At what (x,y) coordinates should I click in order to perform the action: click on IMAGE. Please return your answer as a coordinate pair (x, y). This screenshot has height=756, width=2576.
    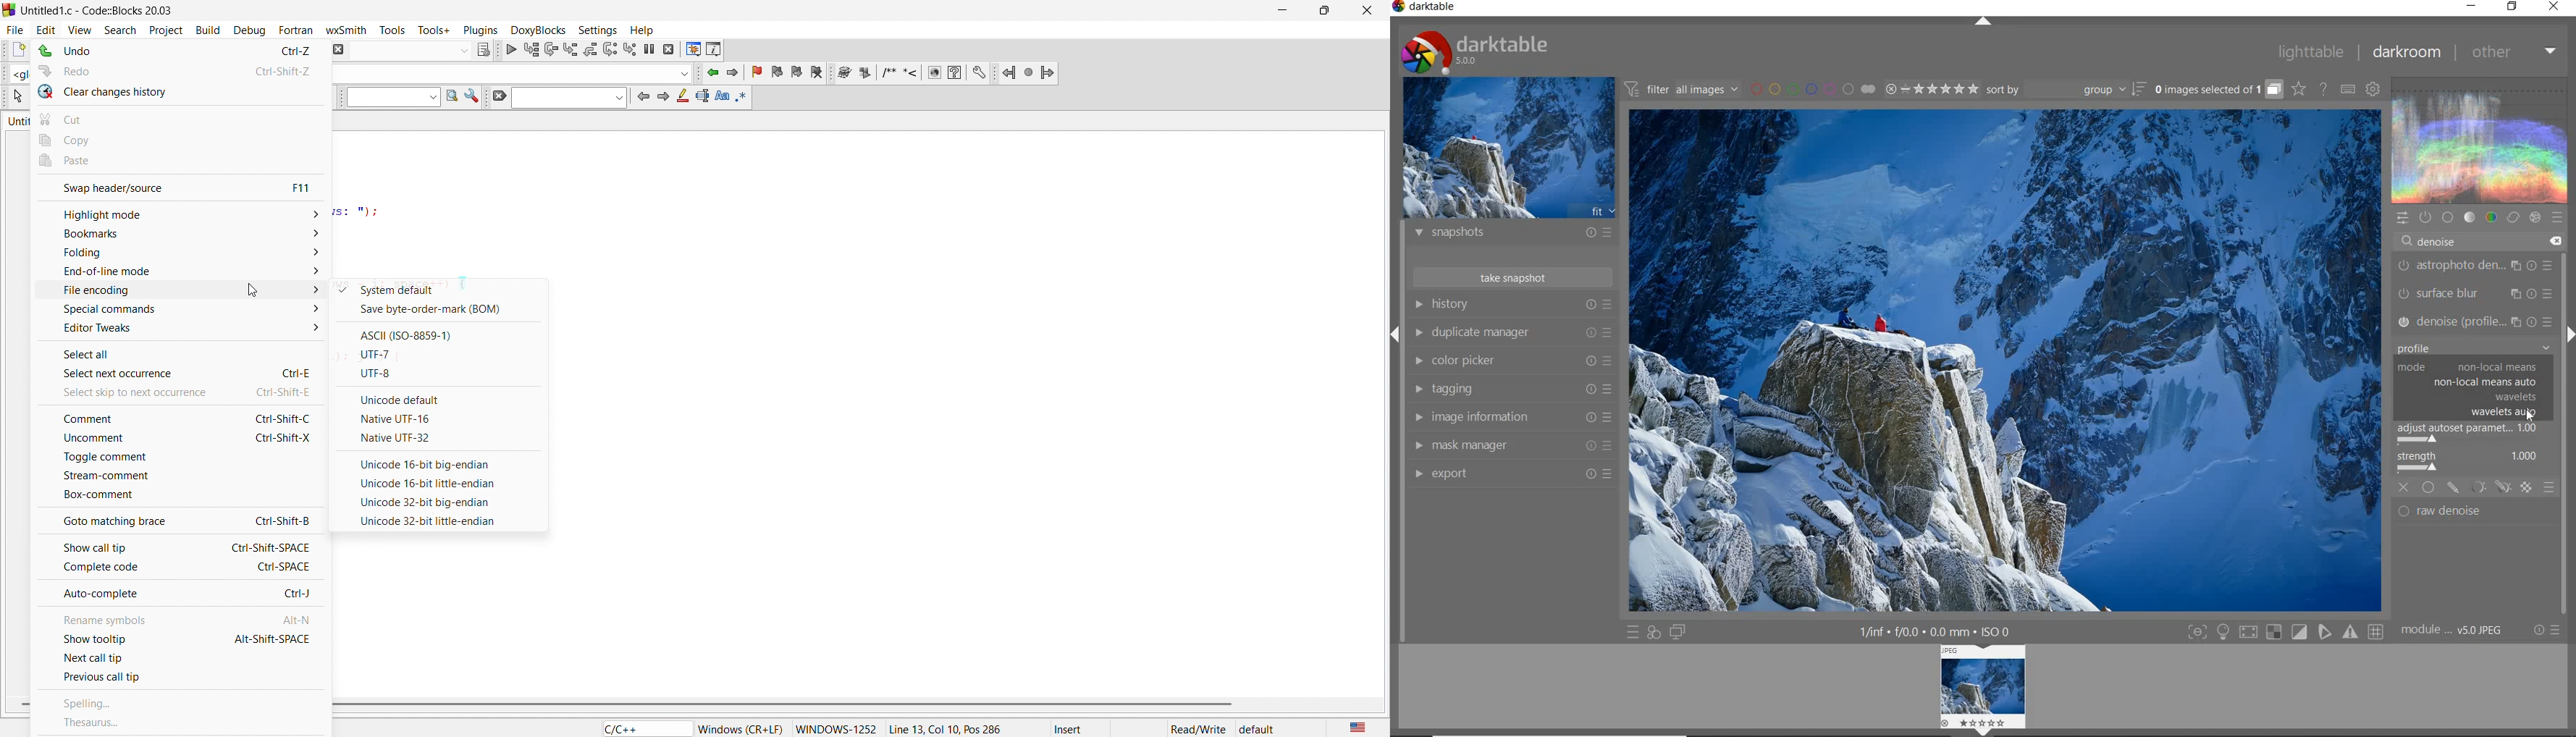
    Looking at the image, I should click on (1985, 690).